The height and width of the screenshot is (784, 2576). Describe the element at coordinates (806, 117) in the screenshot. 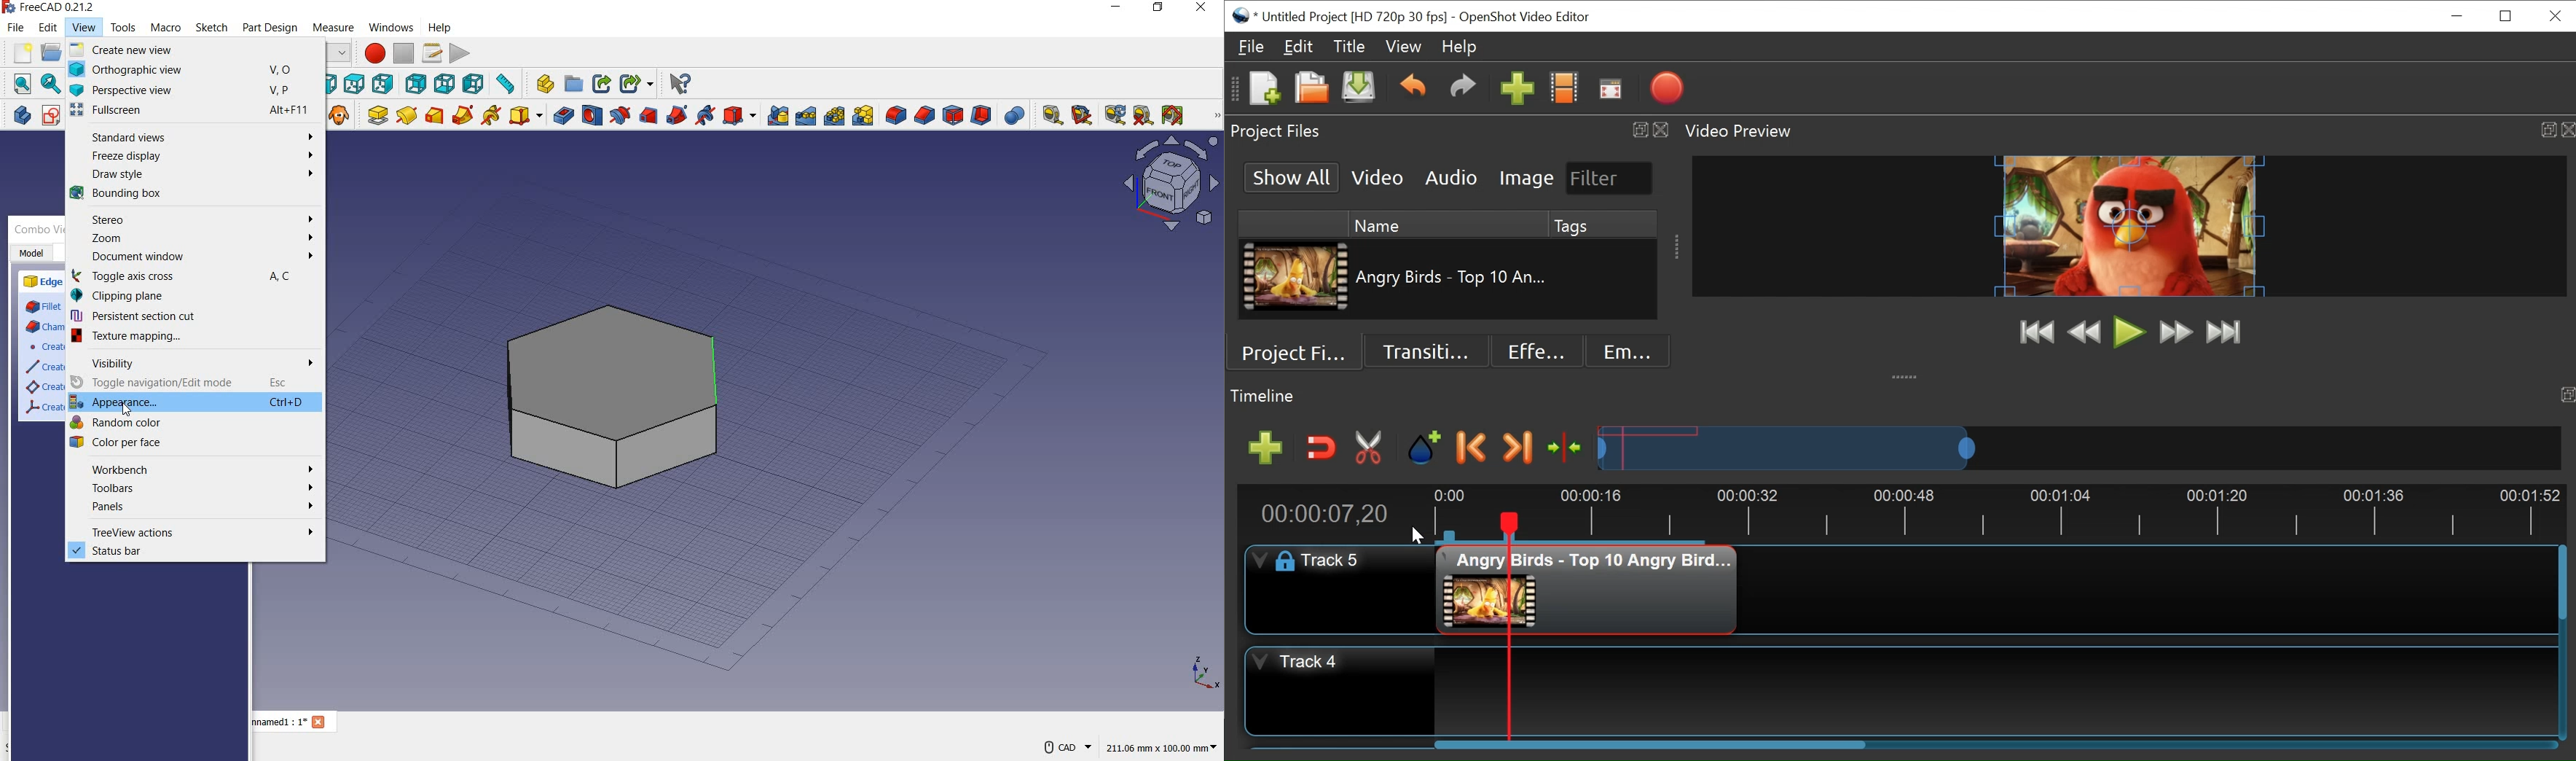

I see `linear pattern` at that location.